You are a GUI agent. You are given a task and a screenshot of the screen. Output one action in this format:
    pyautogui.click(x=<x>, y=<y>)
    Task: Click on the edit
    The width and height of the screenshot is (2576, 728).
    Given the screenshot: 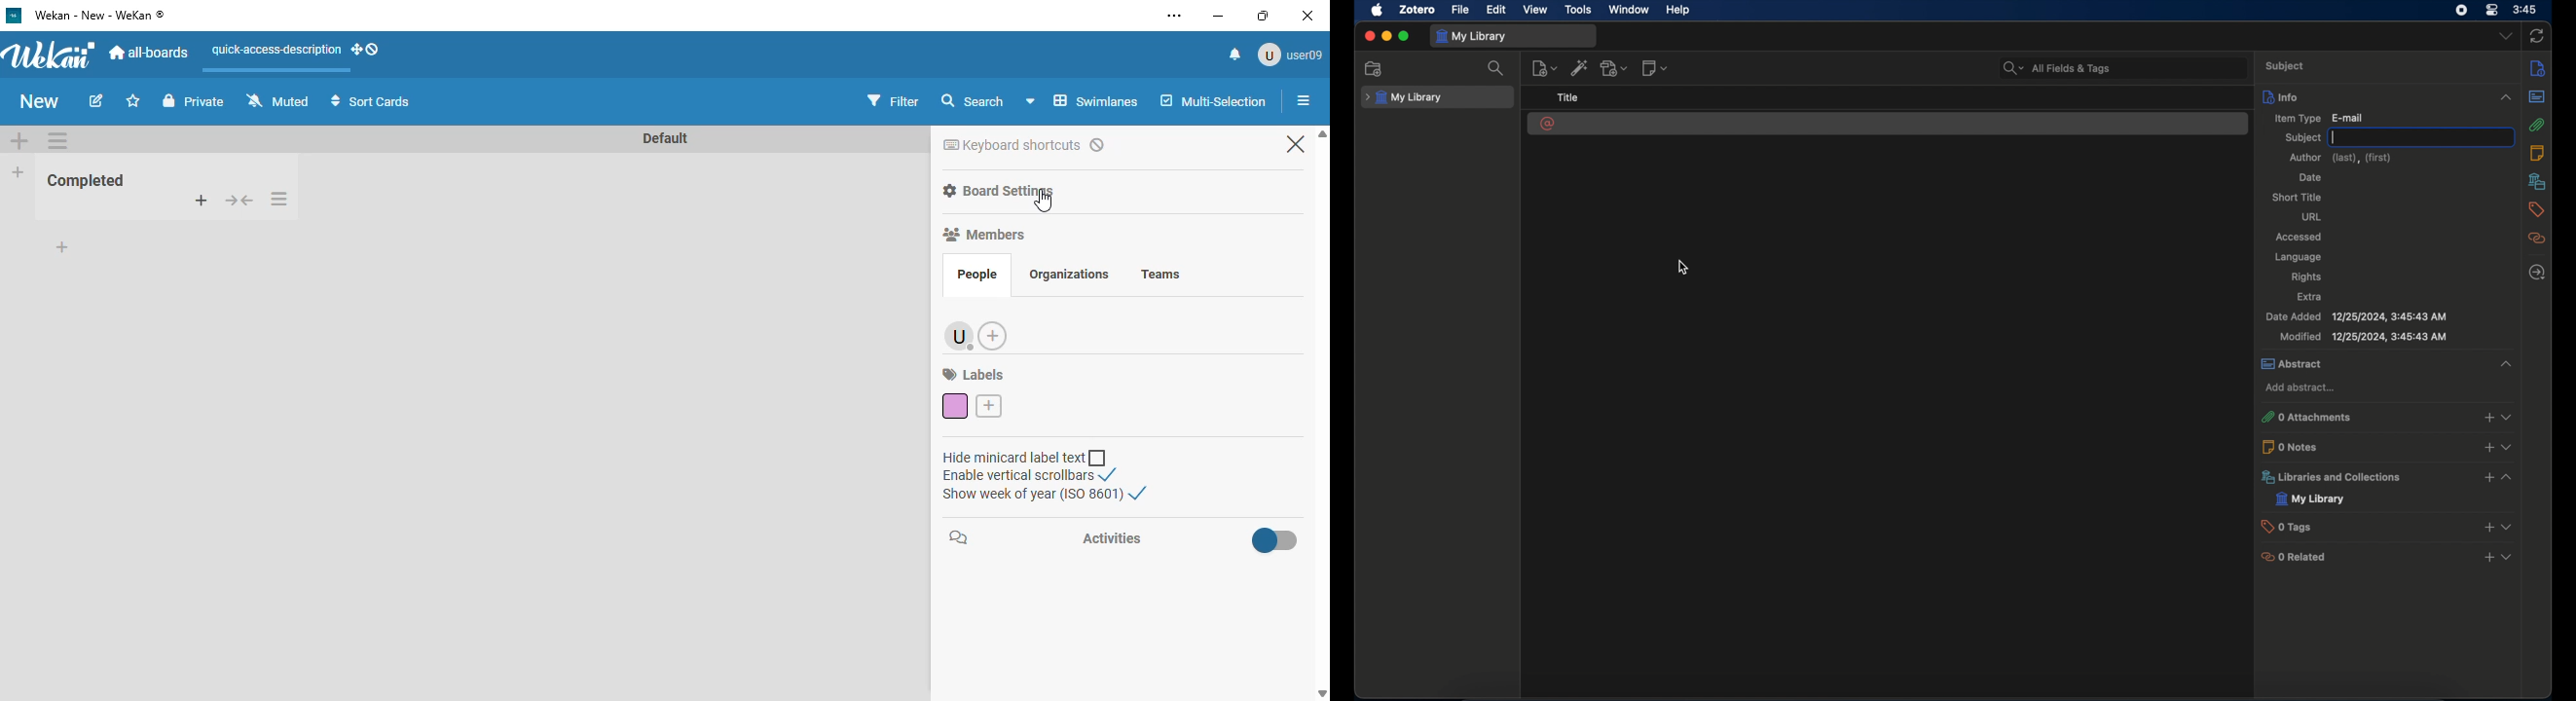 What is the action you would take?
    pyautogui.click(x=1497, y=10)
    